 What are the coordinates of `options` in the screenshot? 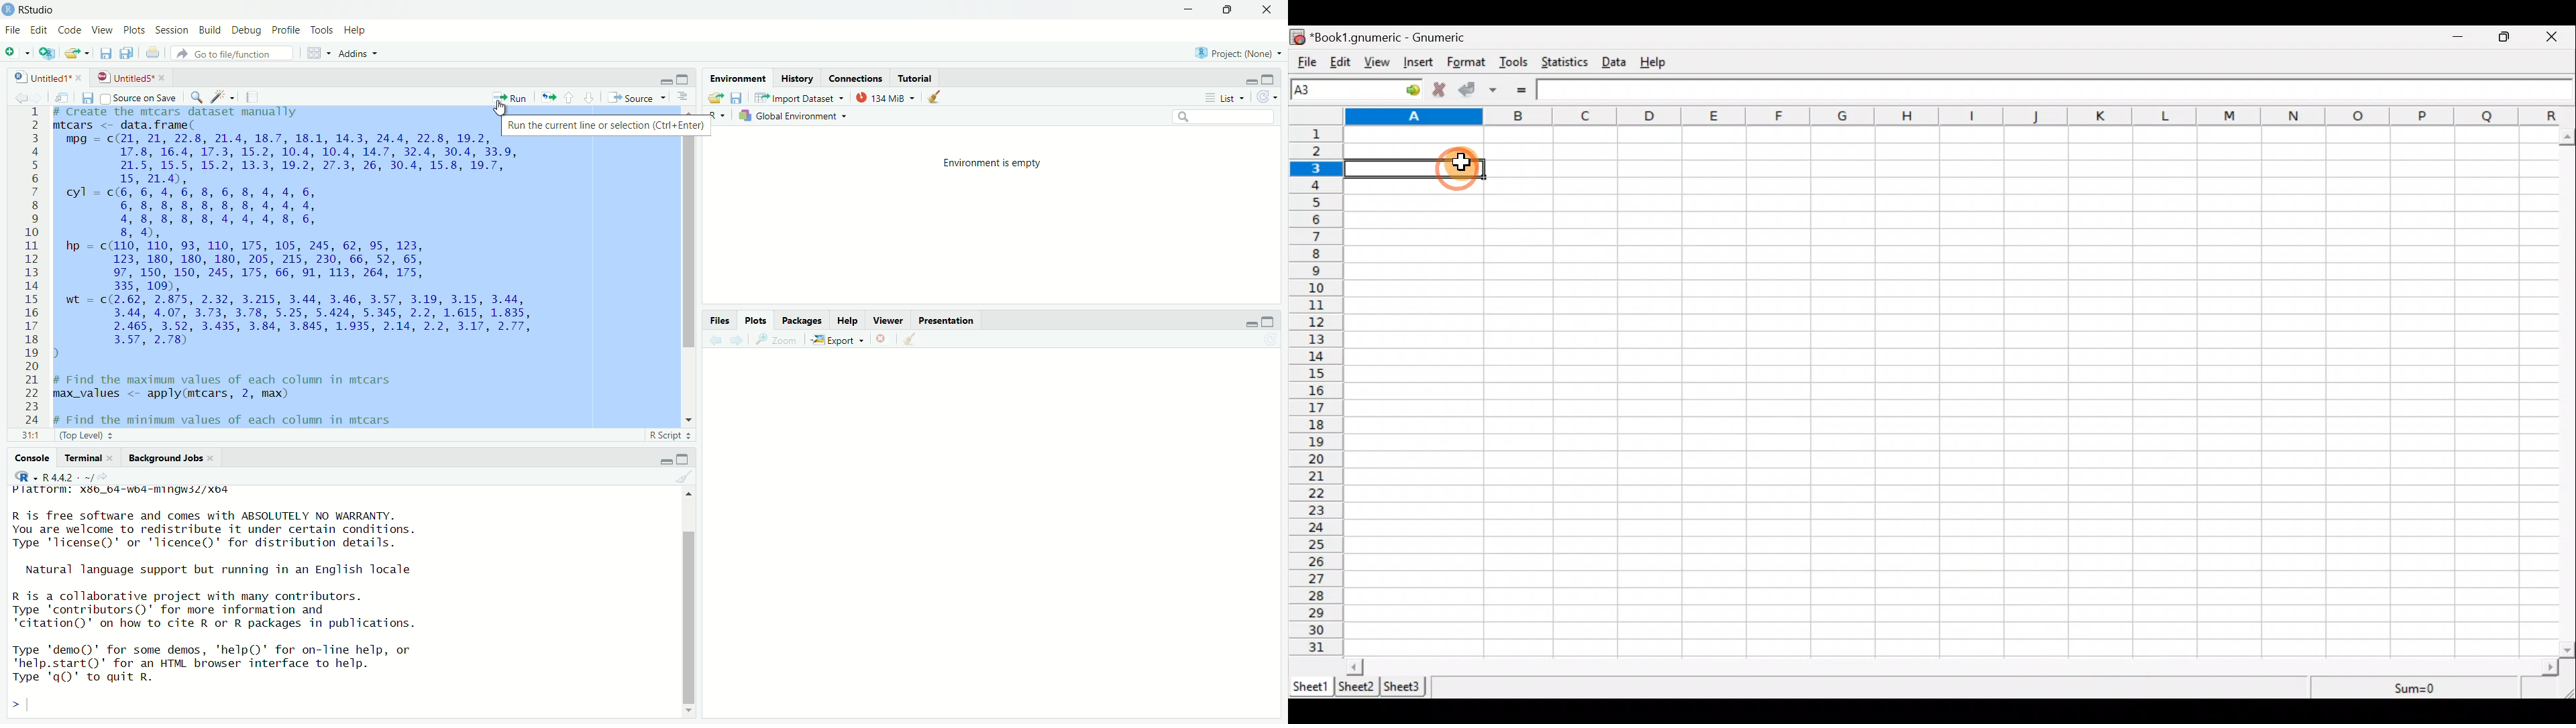 It's located at (682, 97).